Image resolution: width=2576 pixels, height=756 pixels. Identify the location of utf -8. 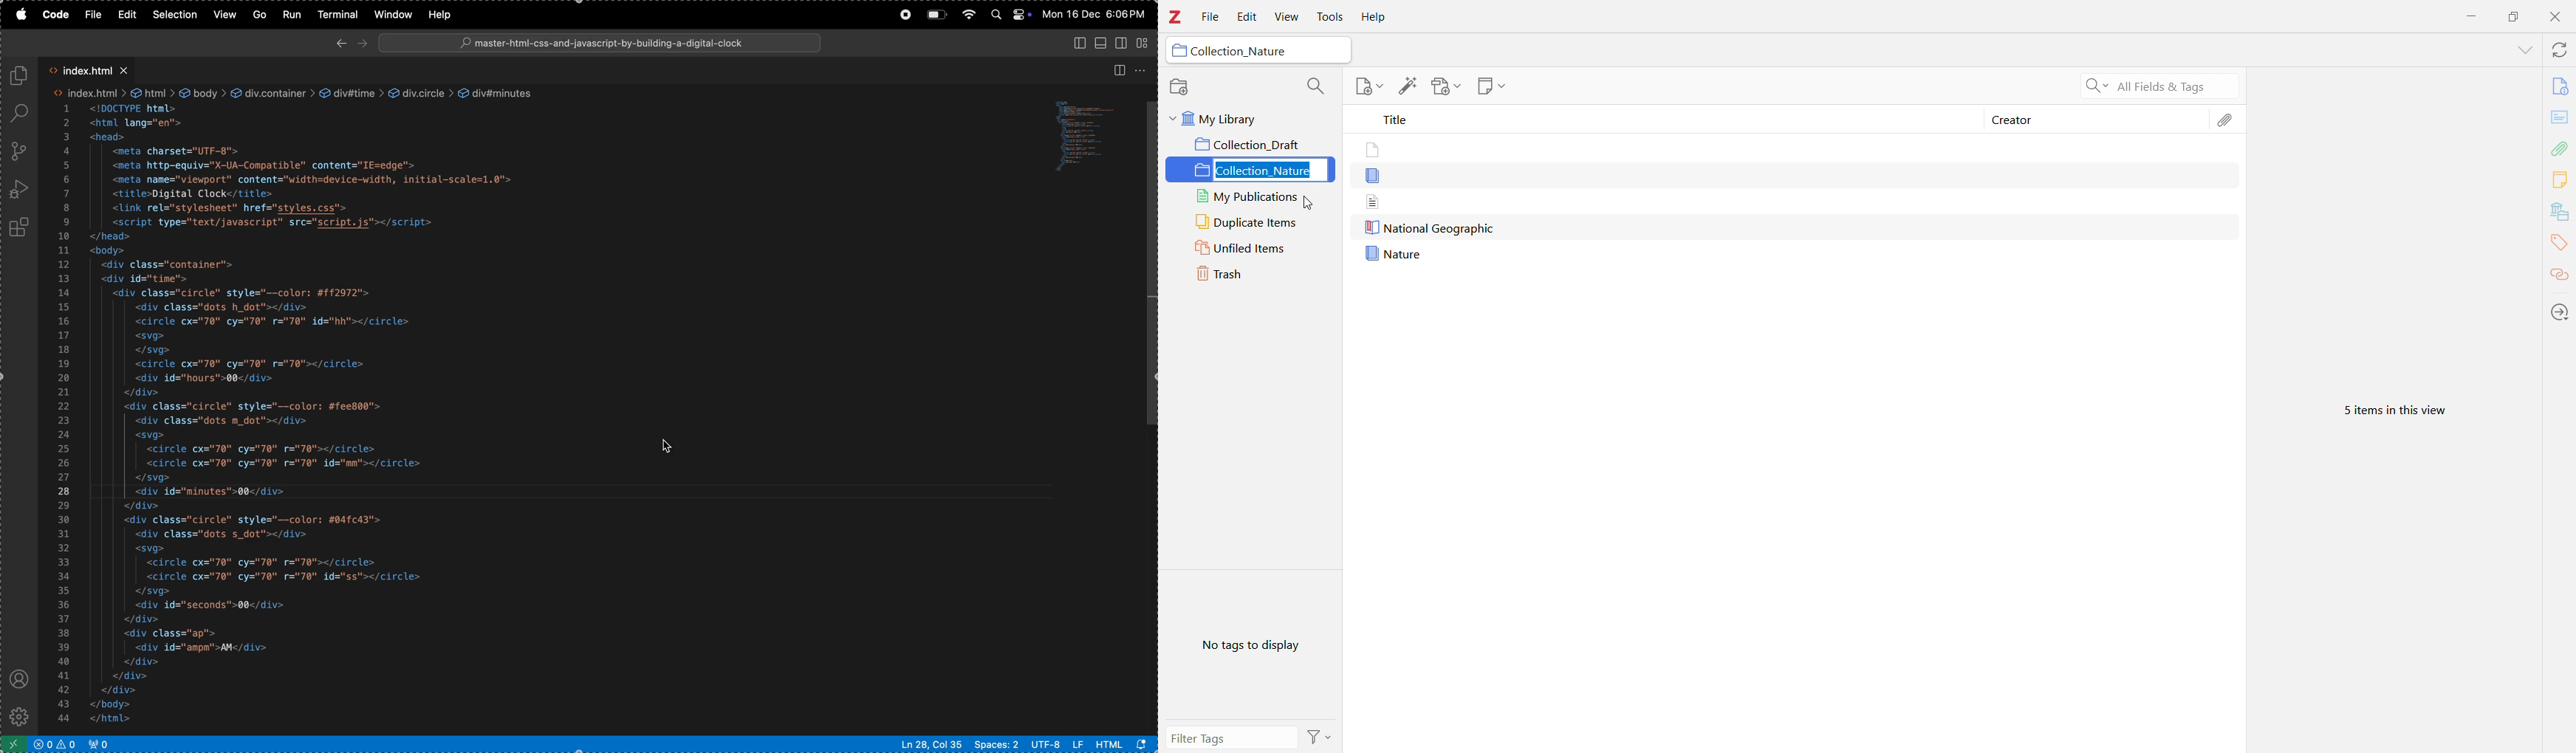
(1057, 744).